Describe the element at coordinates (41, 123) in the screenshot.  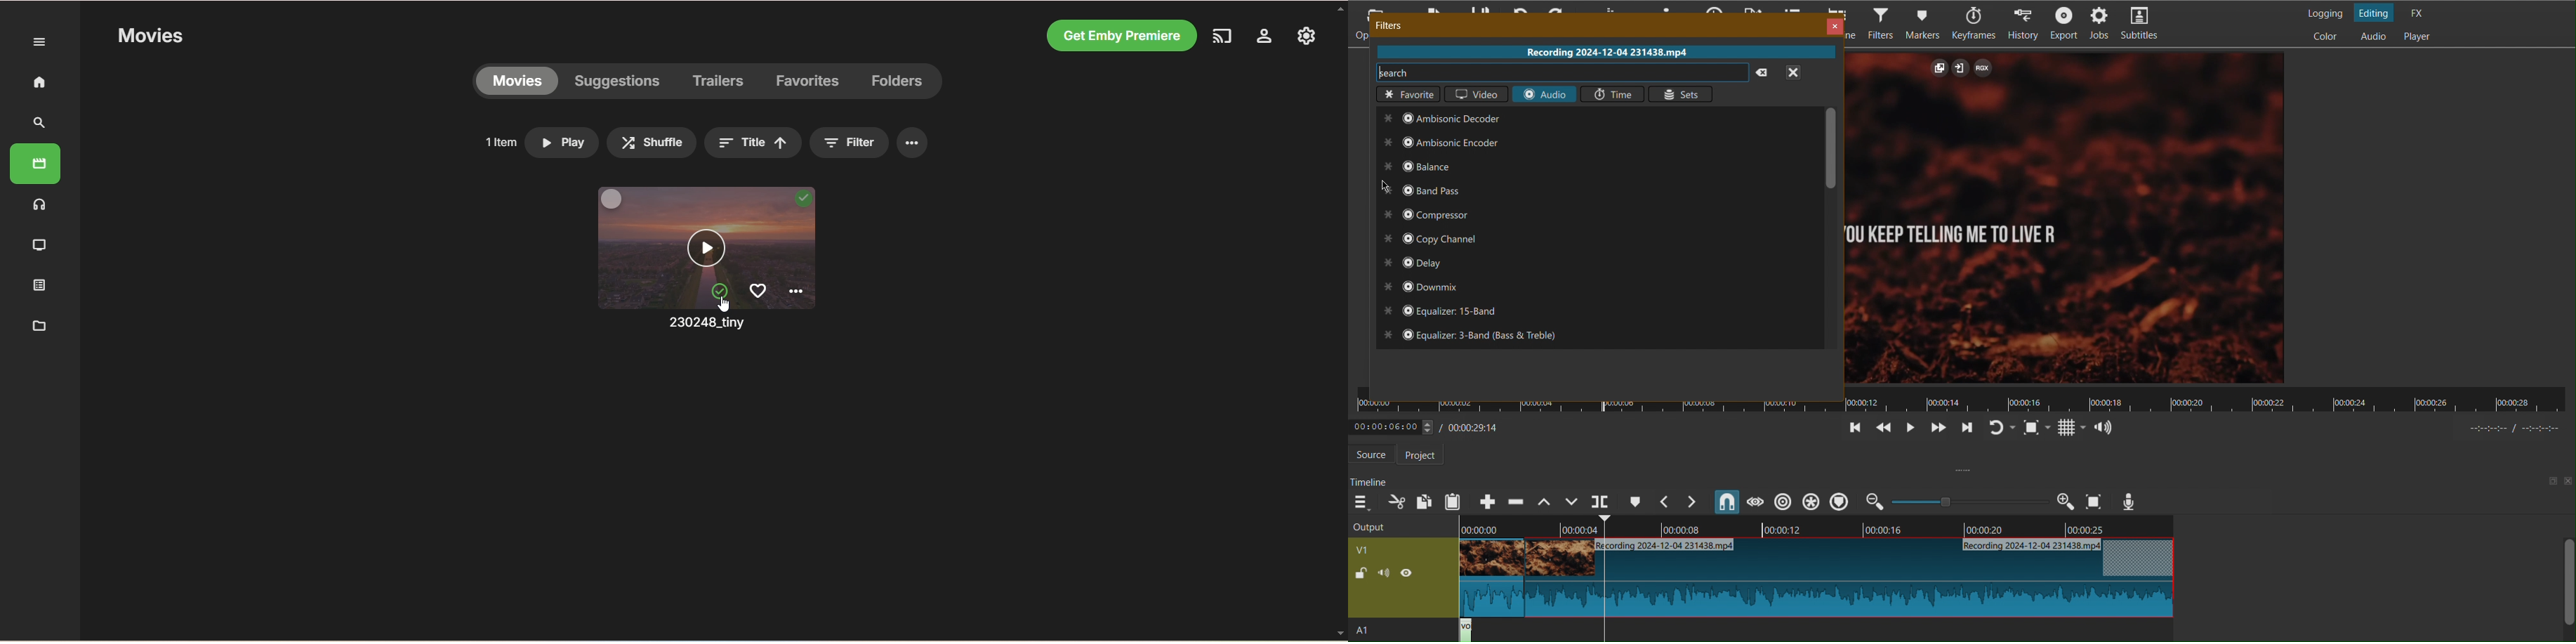
I see `search` at that location.